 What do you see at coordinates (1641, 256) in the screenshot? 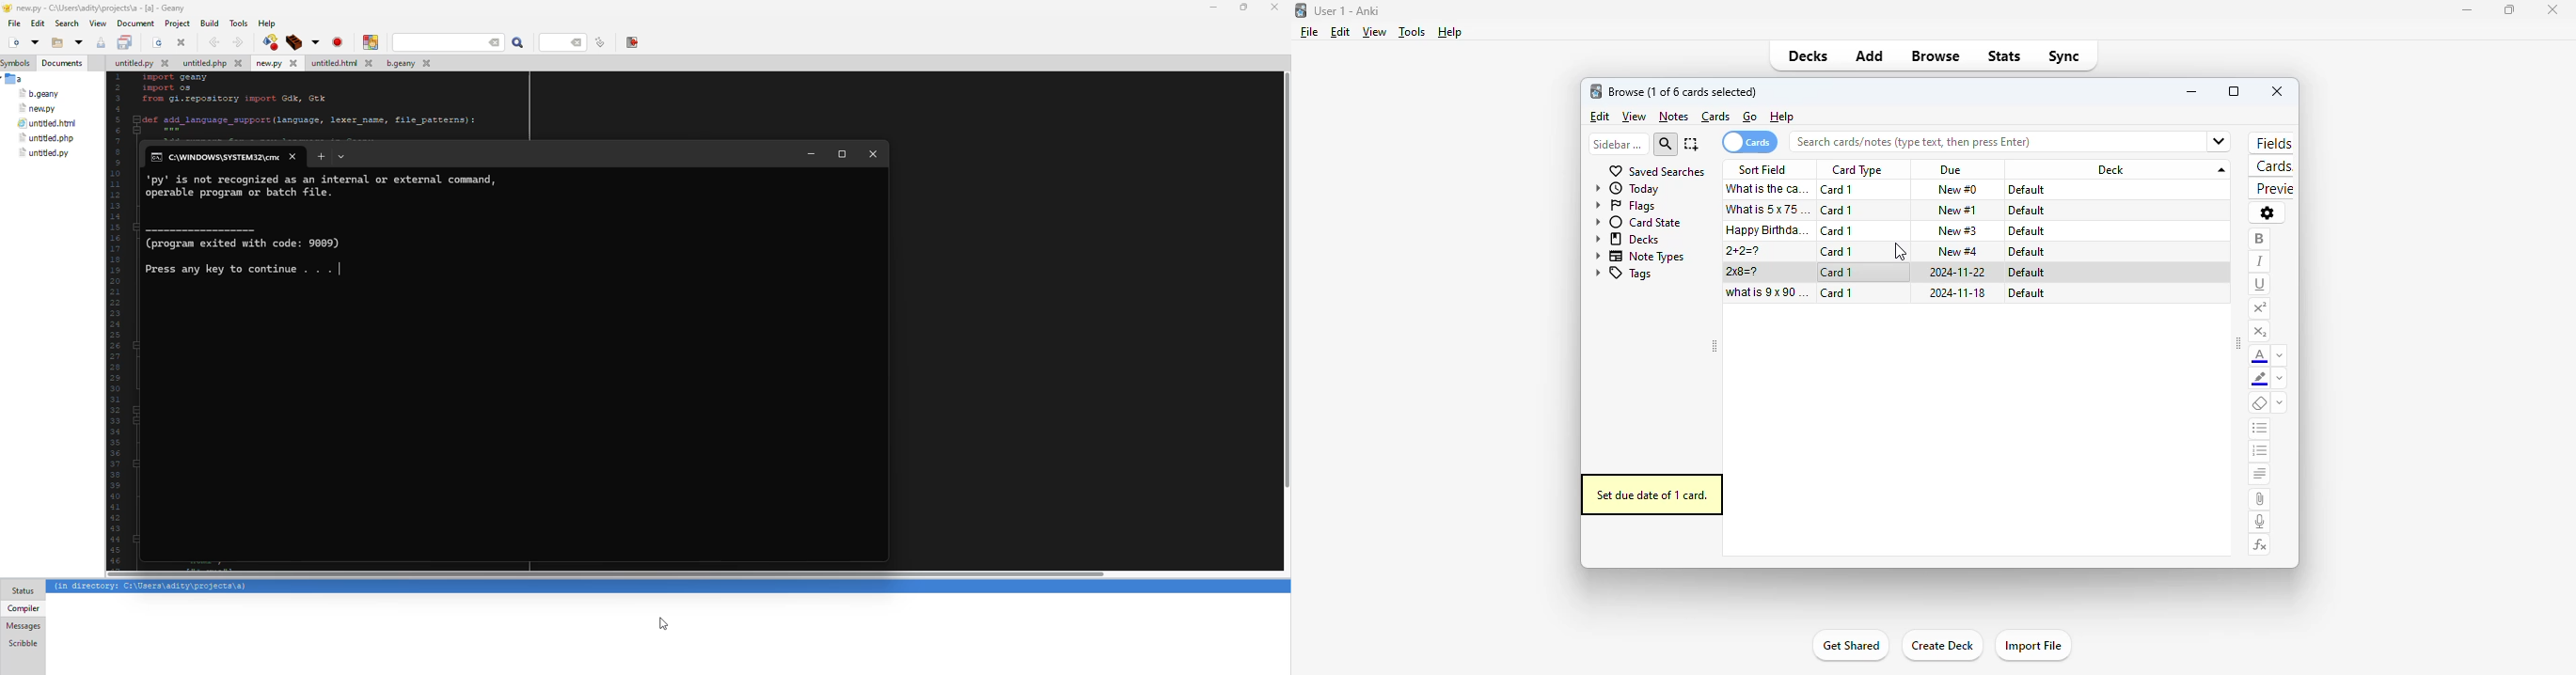
I see `note types` at bounding box center [1641, 256].